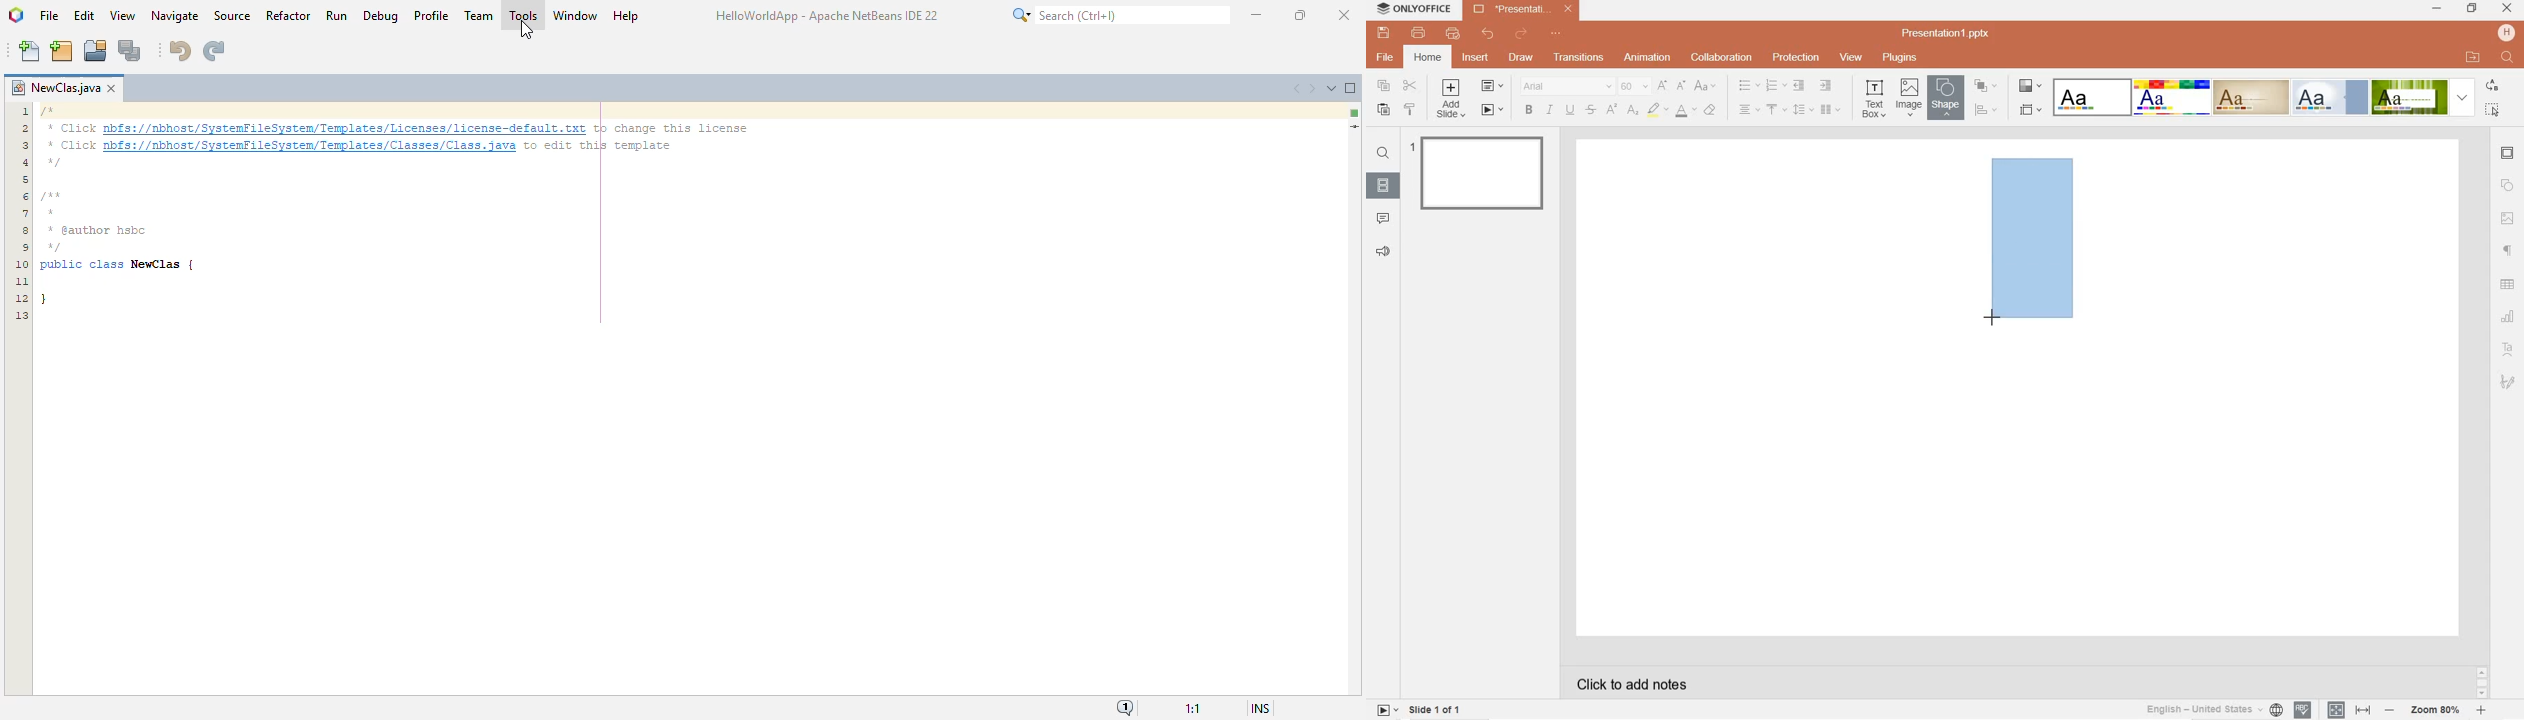  I want to click on view, so click(1852, 58).